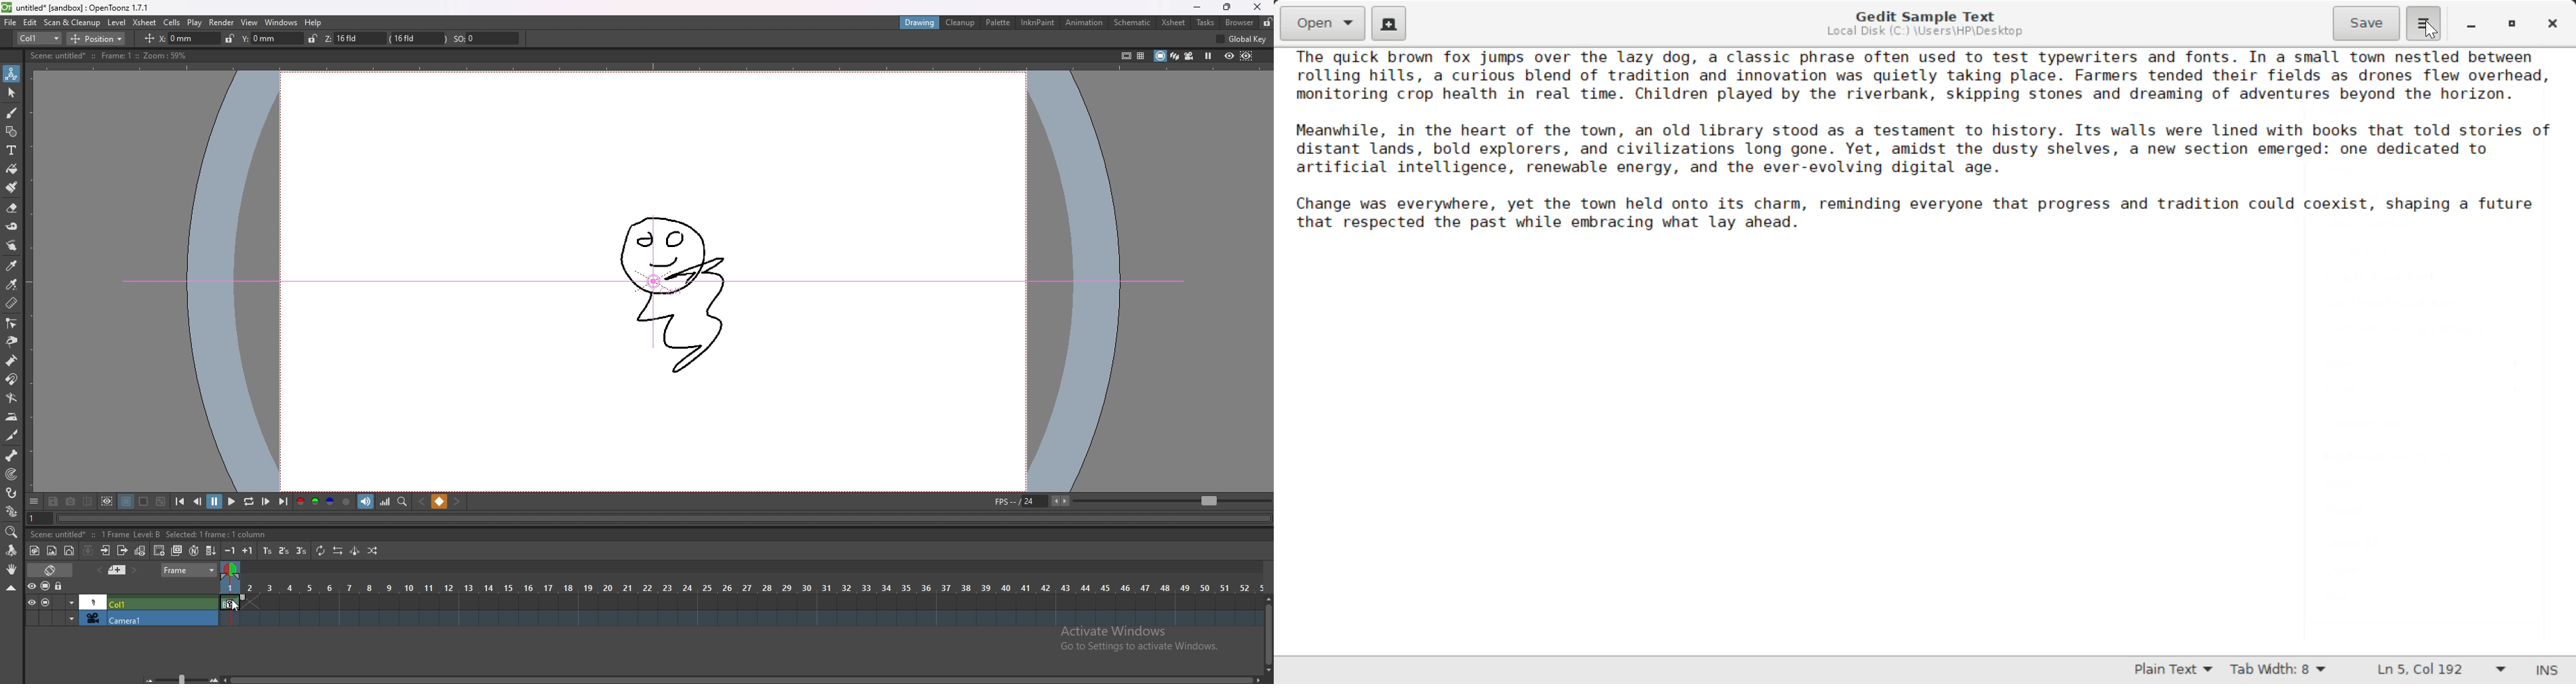  I want to click on type, so click(39, 39).